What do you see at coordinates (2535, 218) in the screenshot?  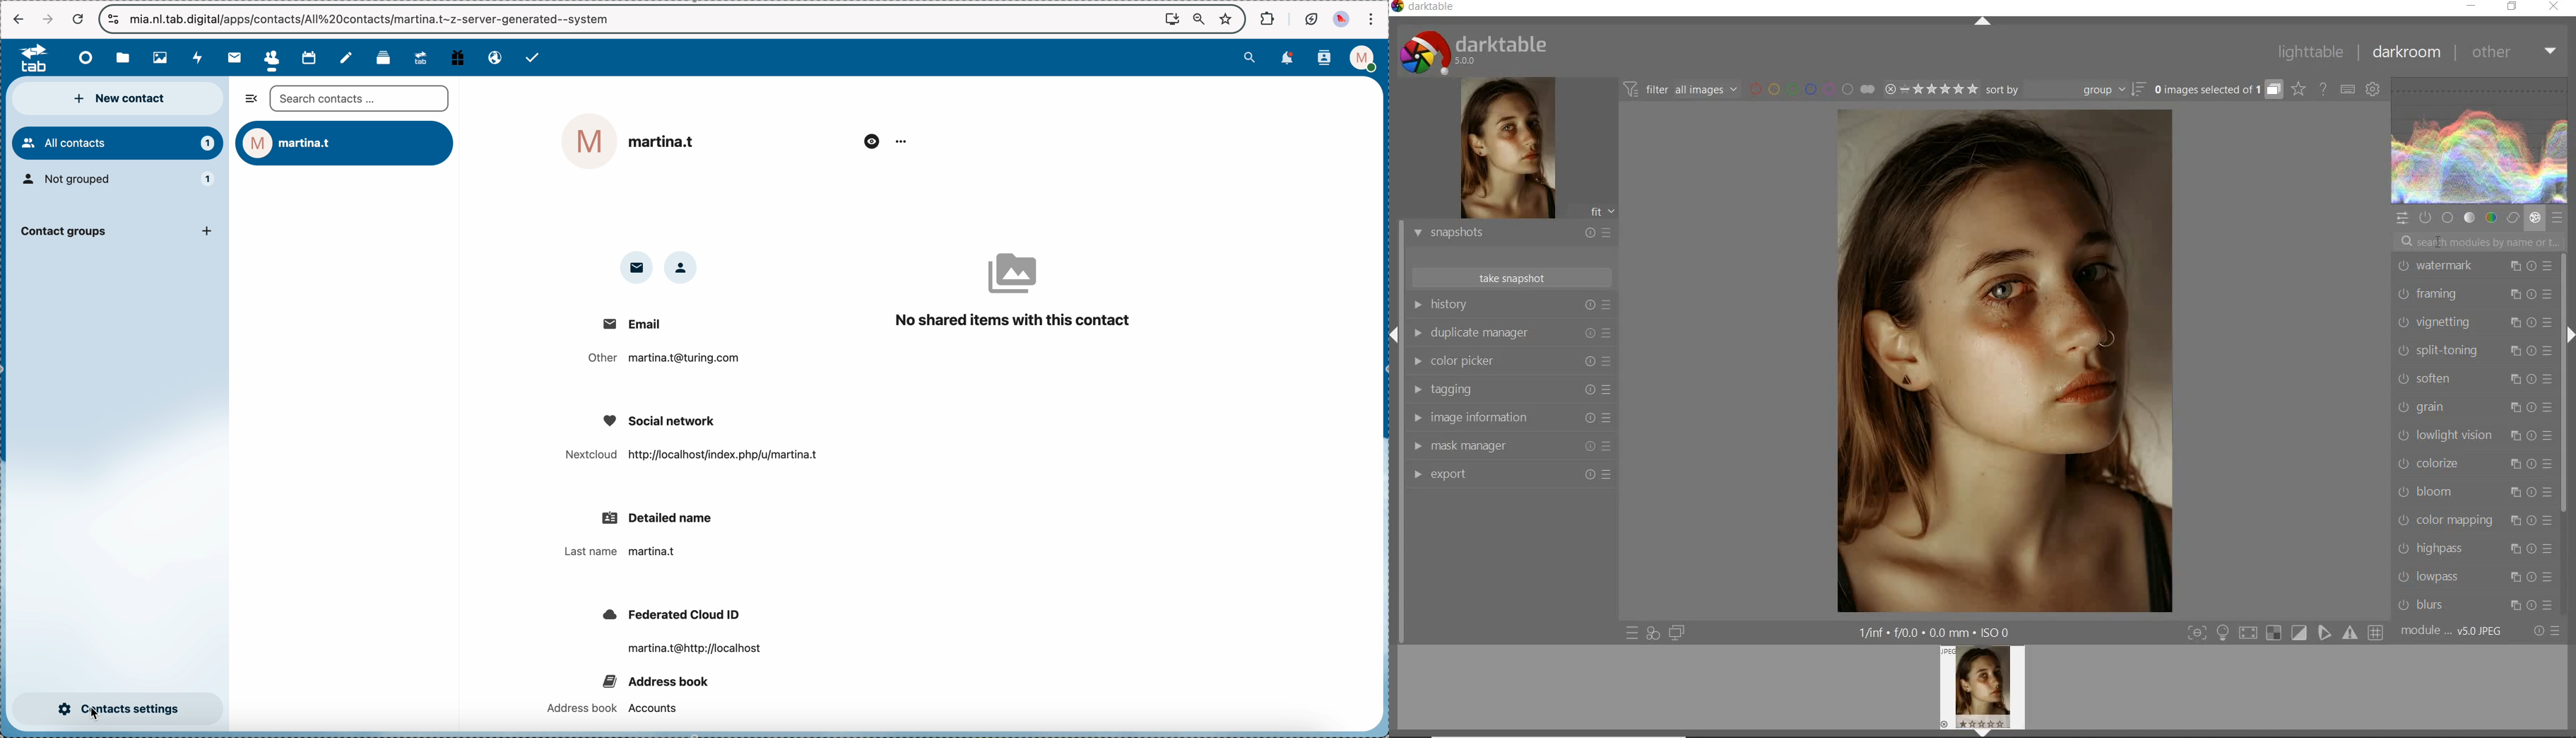 I see `effect` at bounding box center [2535, 218].